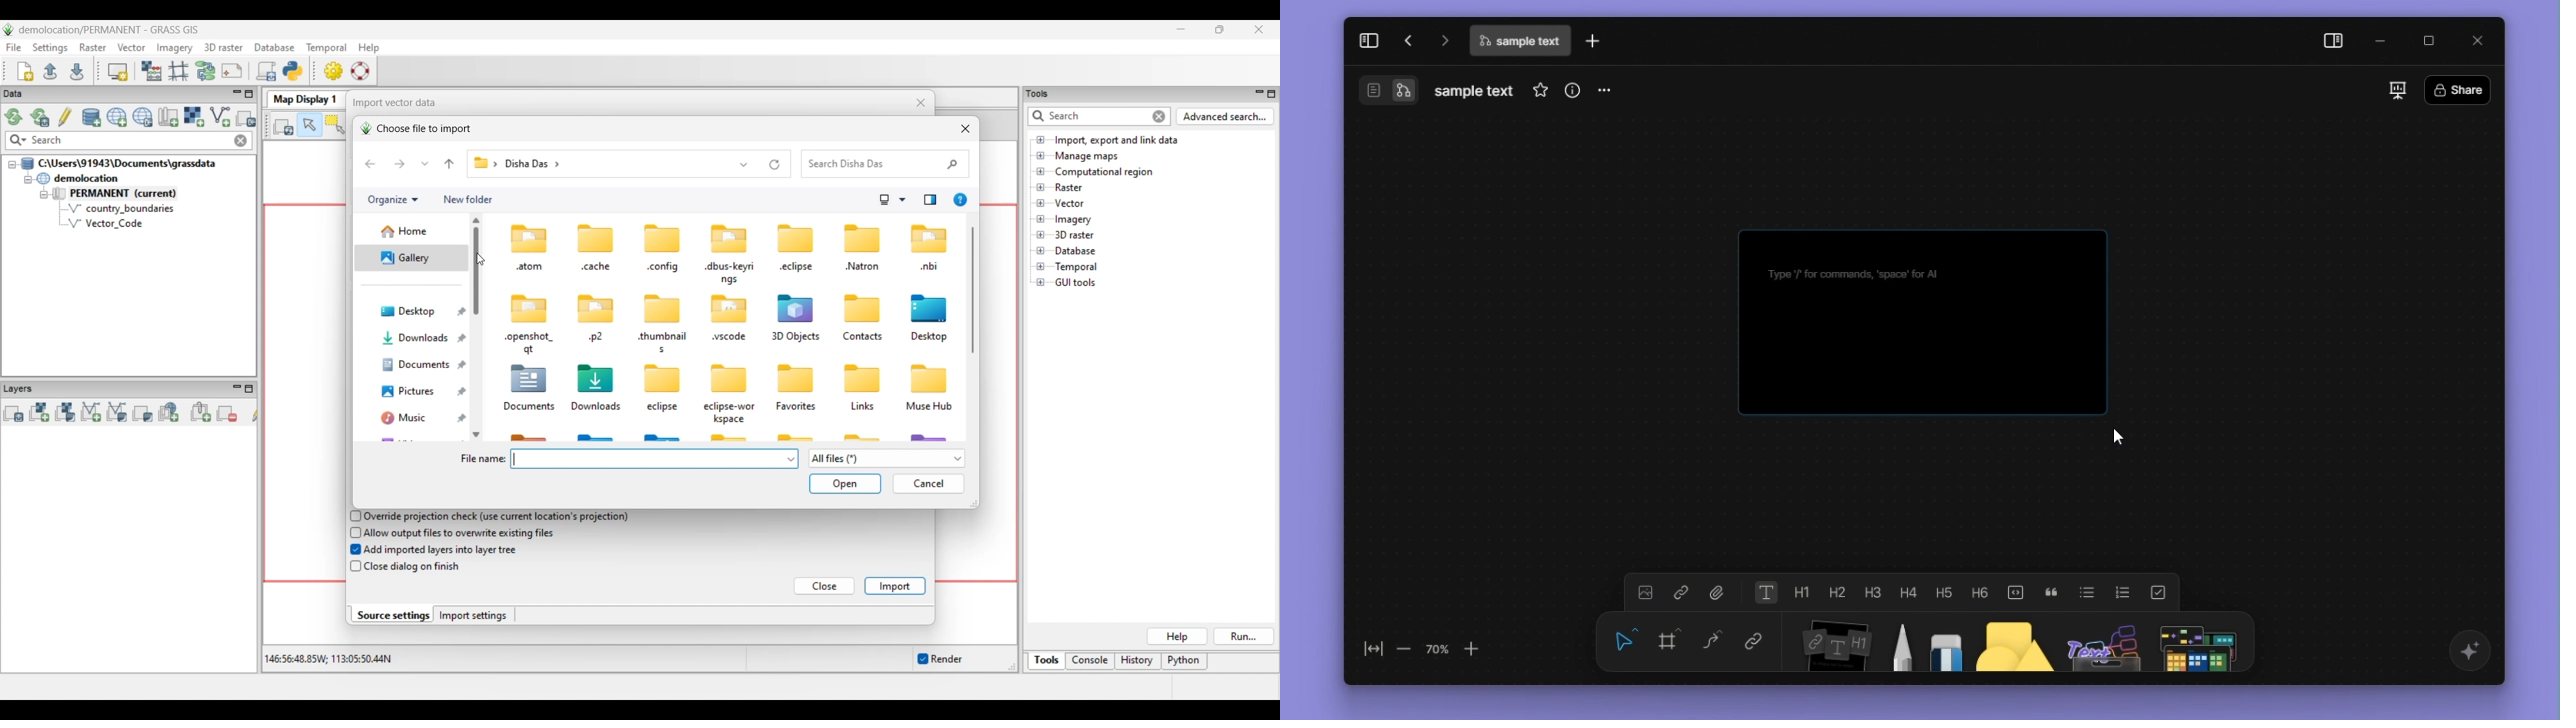 This screenshot has width=2576, height=728. Describe the element at coordinates (1368, 650) in the screenshot. I see `fit to screen` at that location.